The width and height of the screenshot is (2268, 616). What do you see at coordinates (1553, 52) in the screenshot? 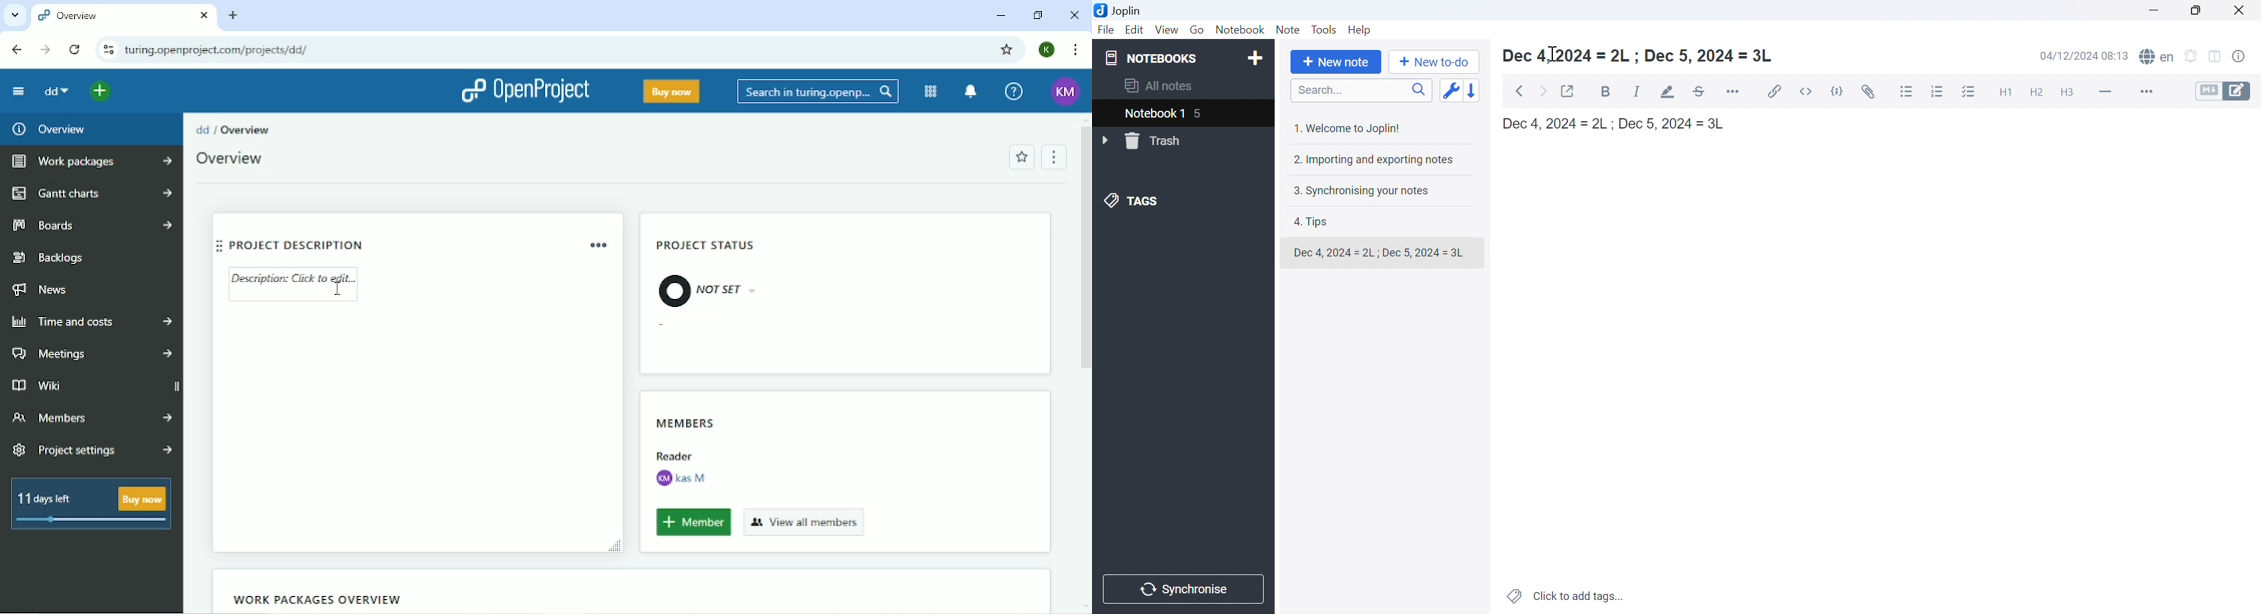
I see `cursor` at bounding box center [1553, 52].